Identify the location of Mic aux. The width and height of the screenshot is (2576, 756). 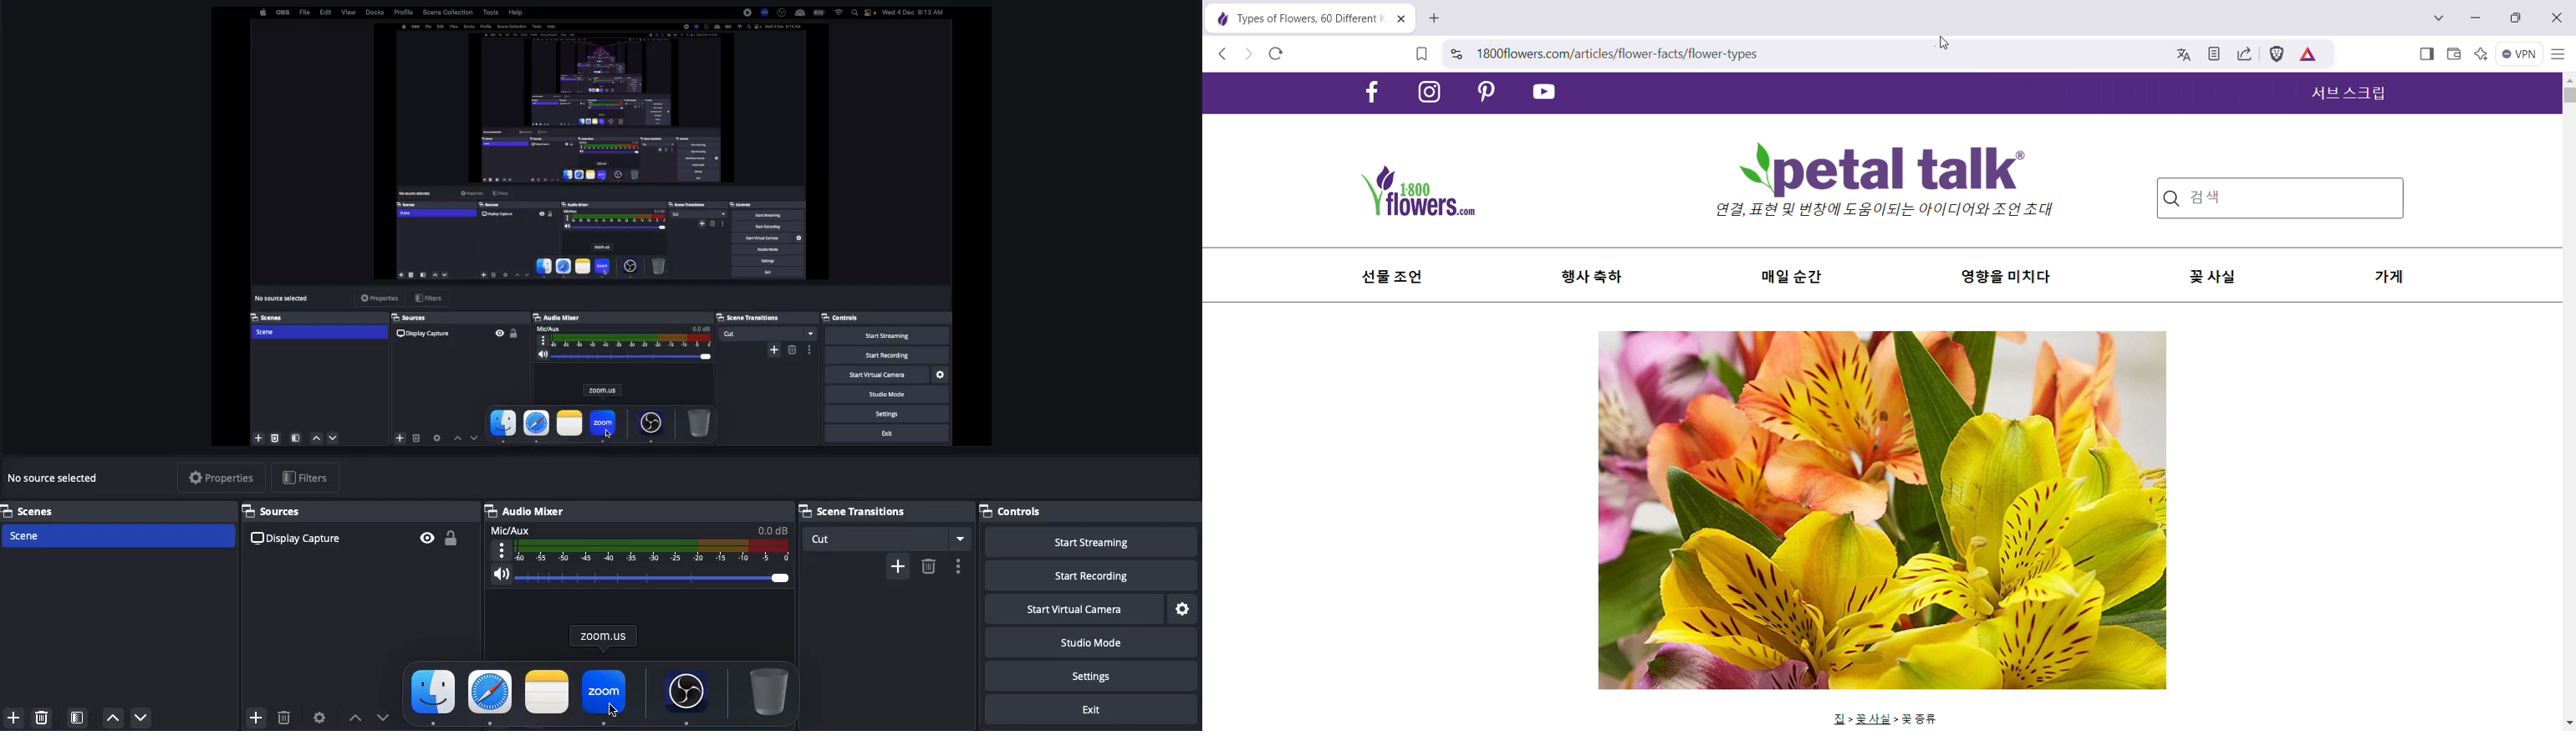
(641, 542).